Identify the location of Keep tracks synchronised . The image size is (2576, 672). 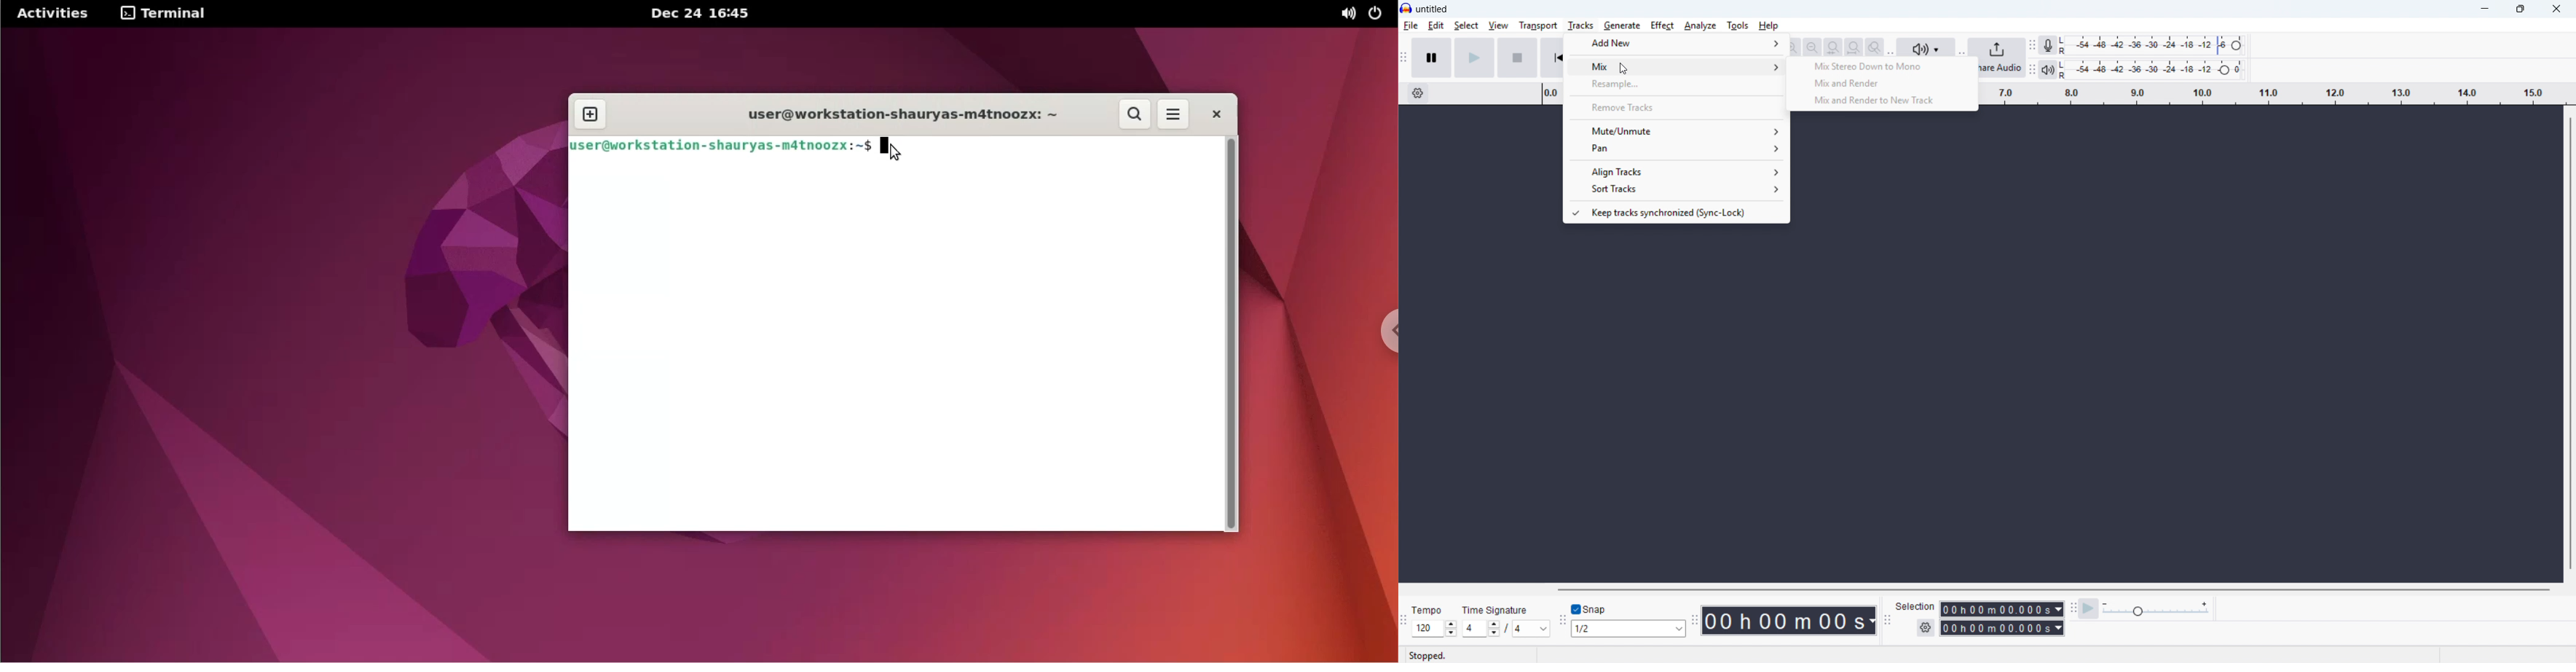
(1674, 212).